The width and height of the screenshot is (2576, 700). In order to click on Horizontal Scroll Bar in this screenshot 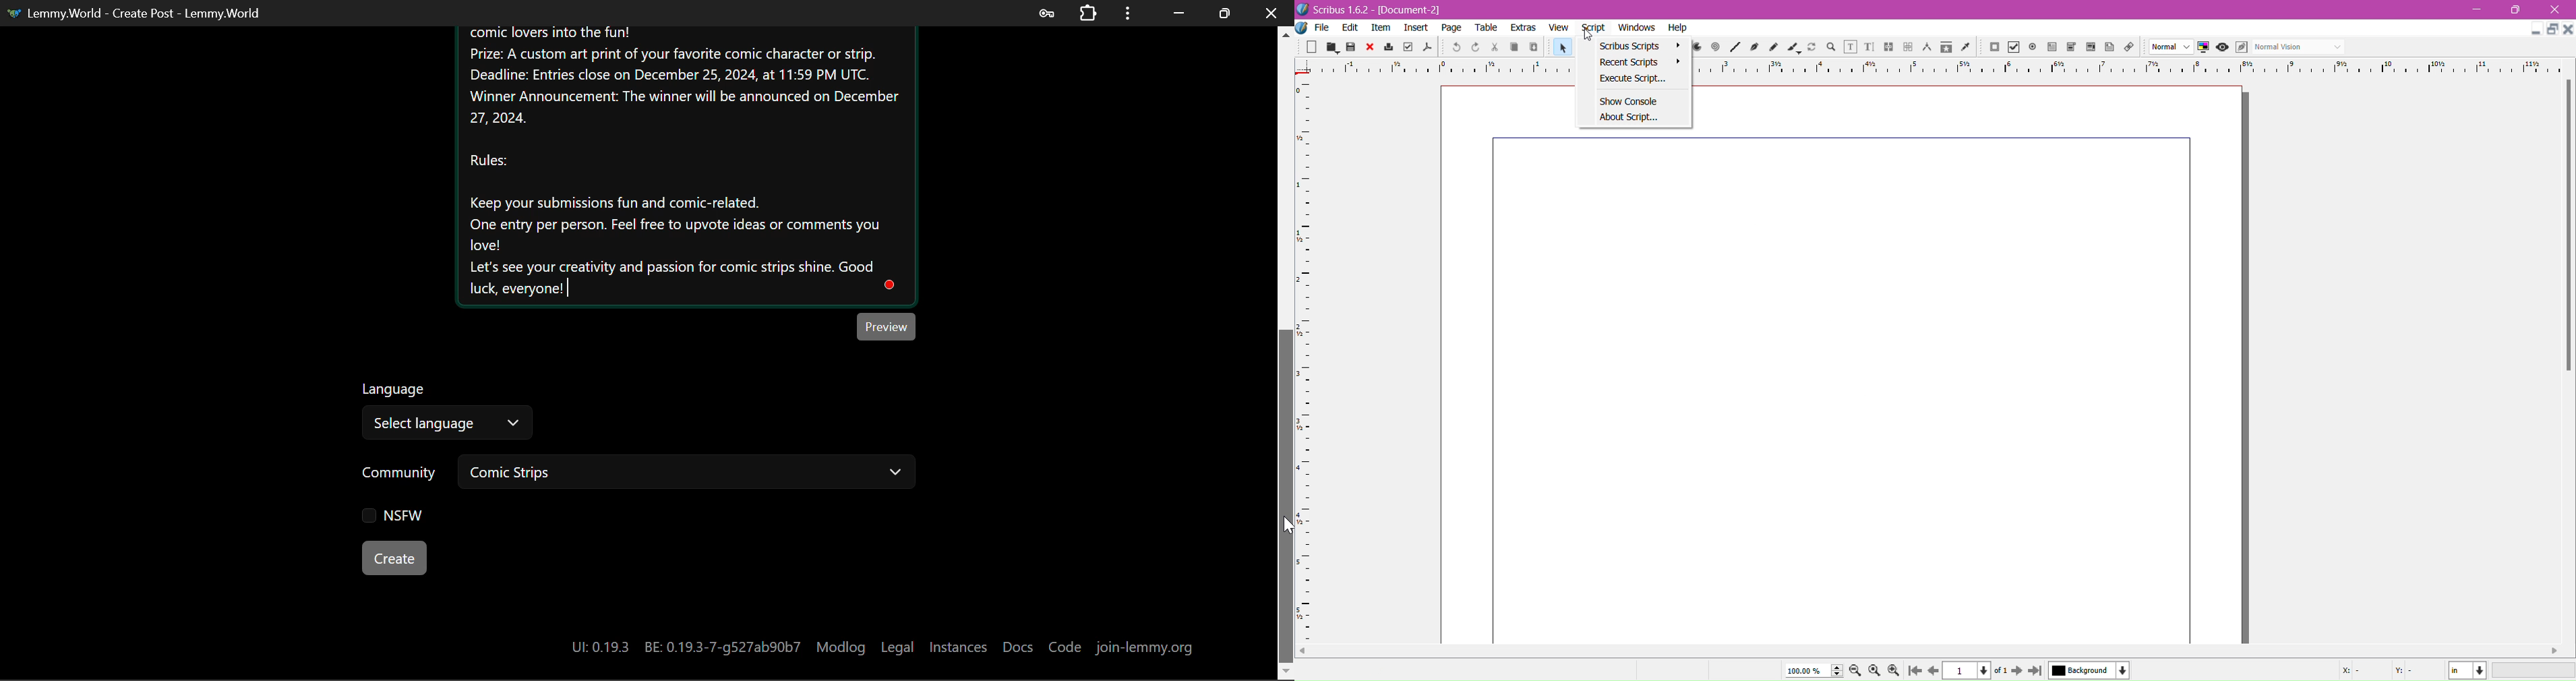, I will do `click(1935, 652)`.